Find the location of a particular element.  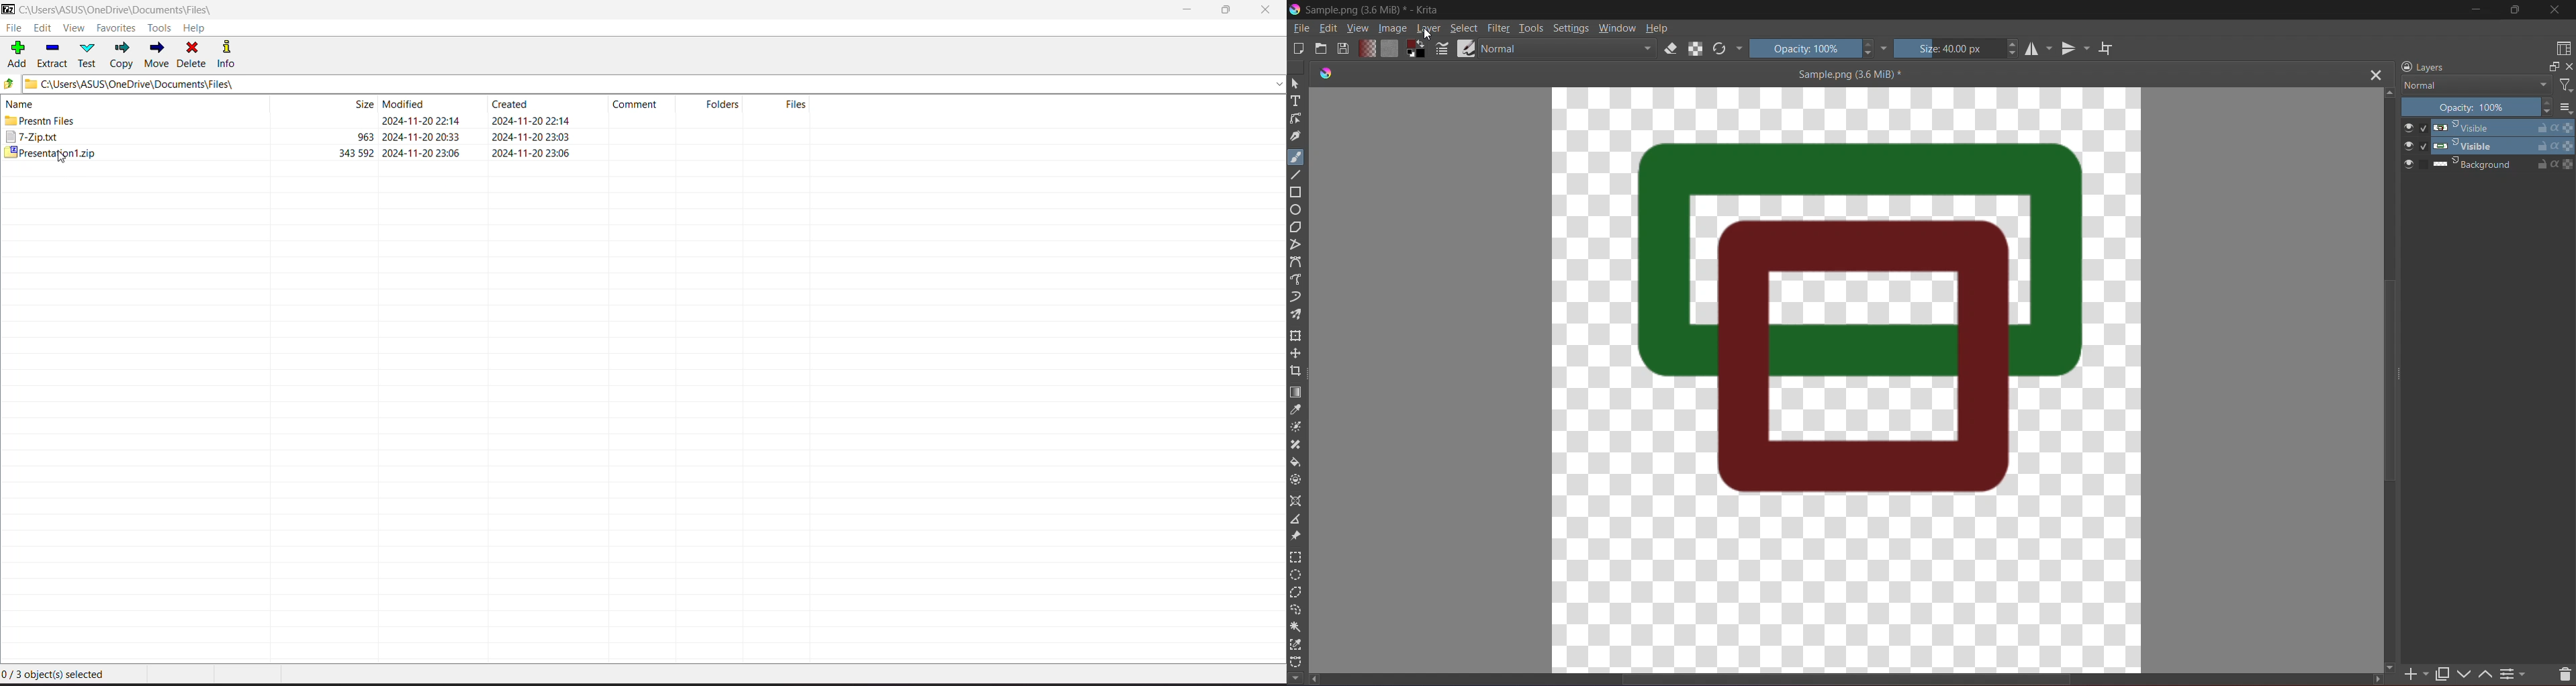

Visible is located at coordinates (2486, 128).